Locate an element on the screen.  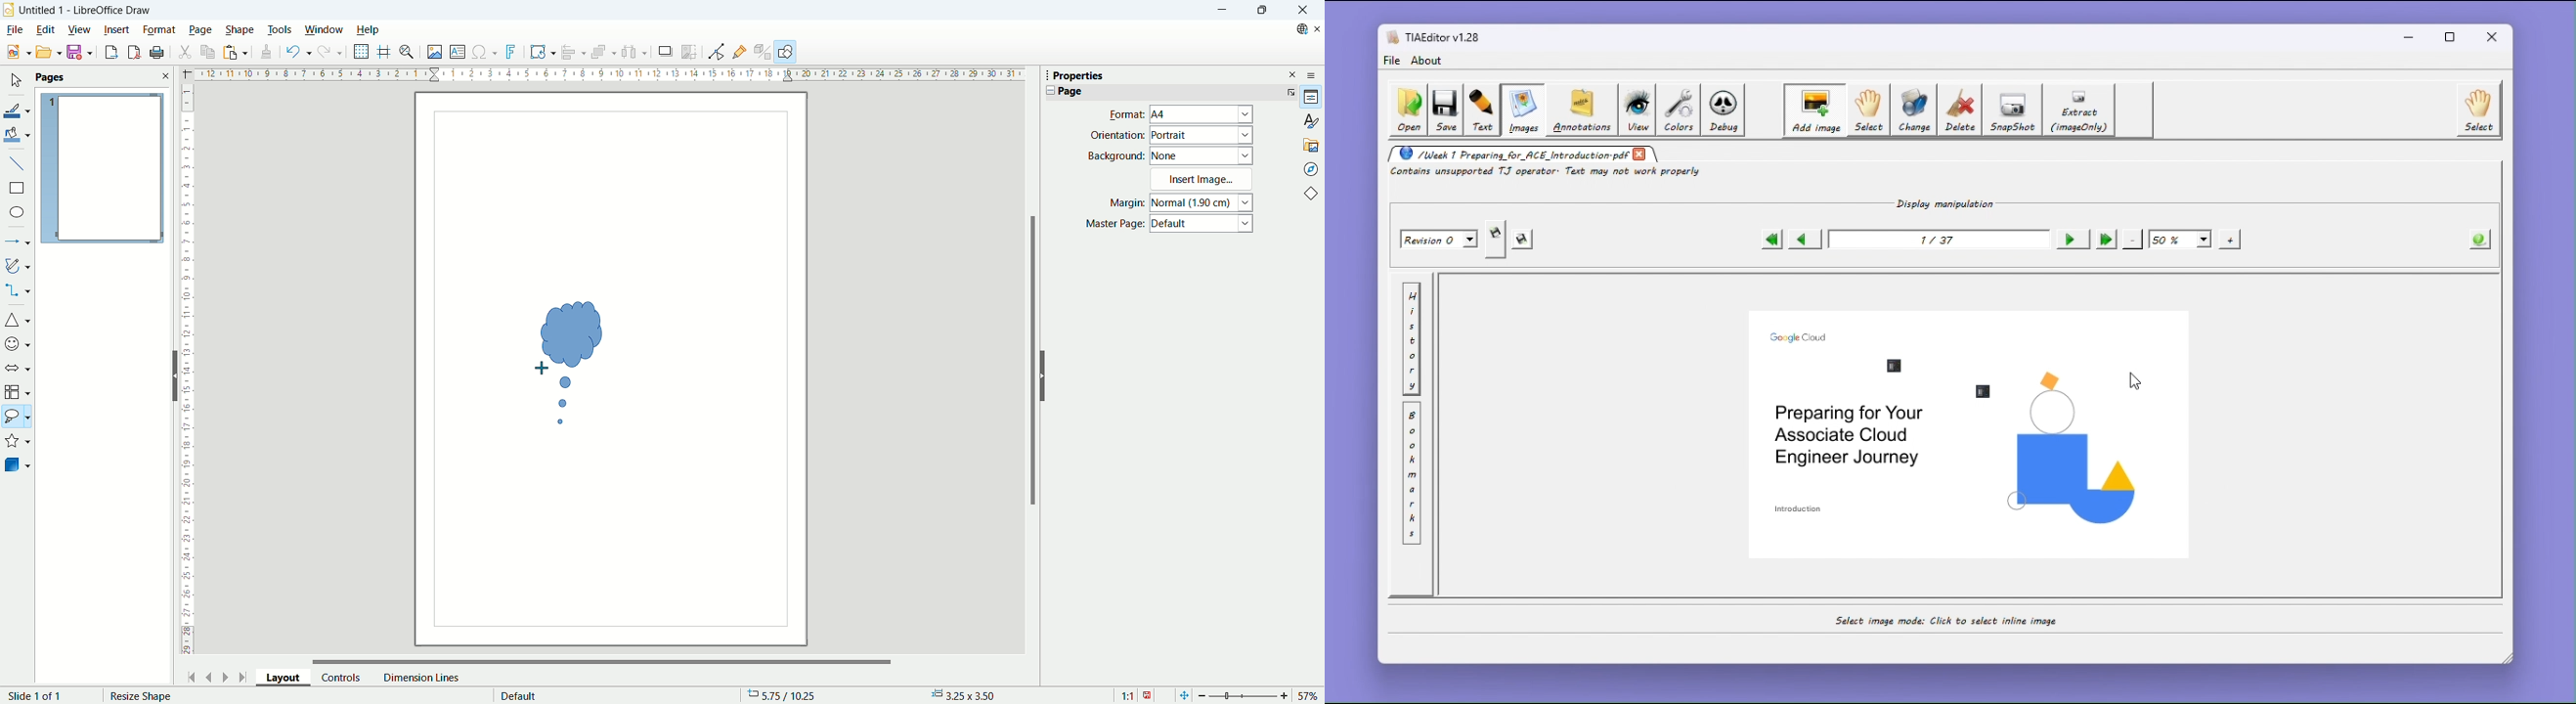
close is located at coordinates (2496, 37).